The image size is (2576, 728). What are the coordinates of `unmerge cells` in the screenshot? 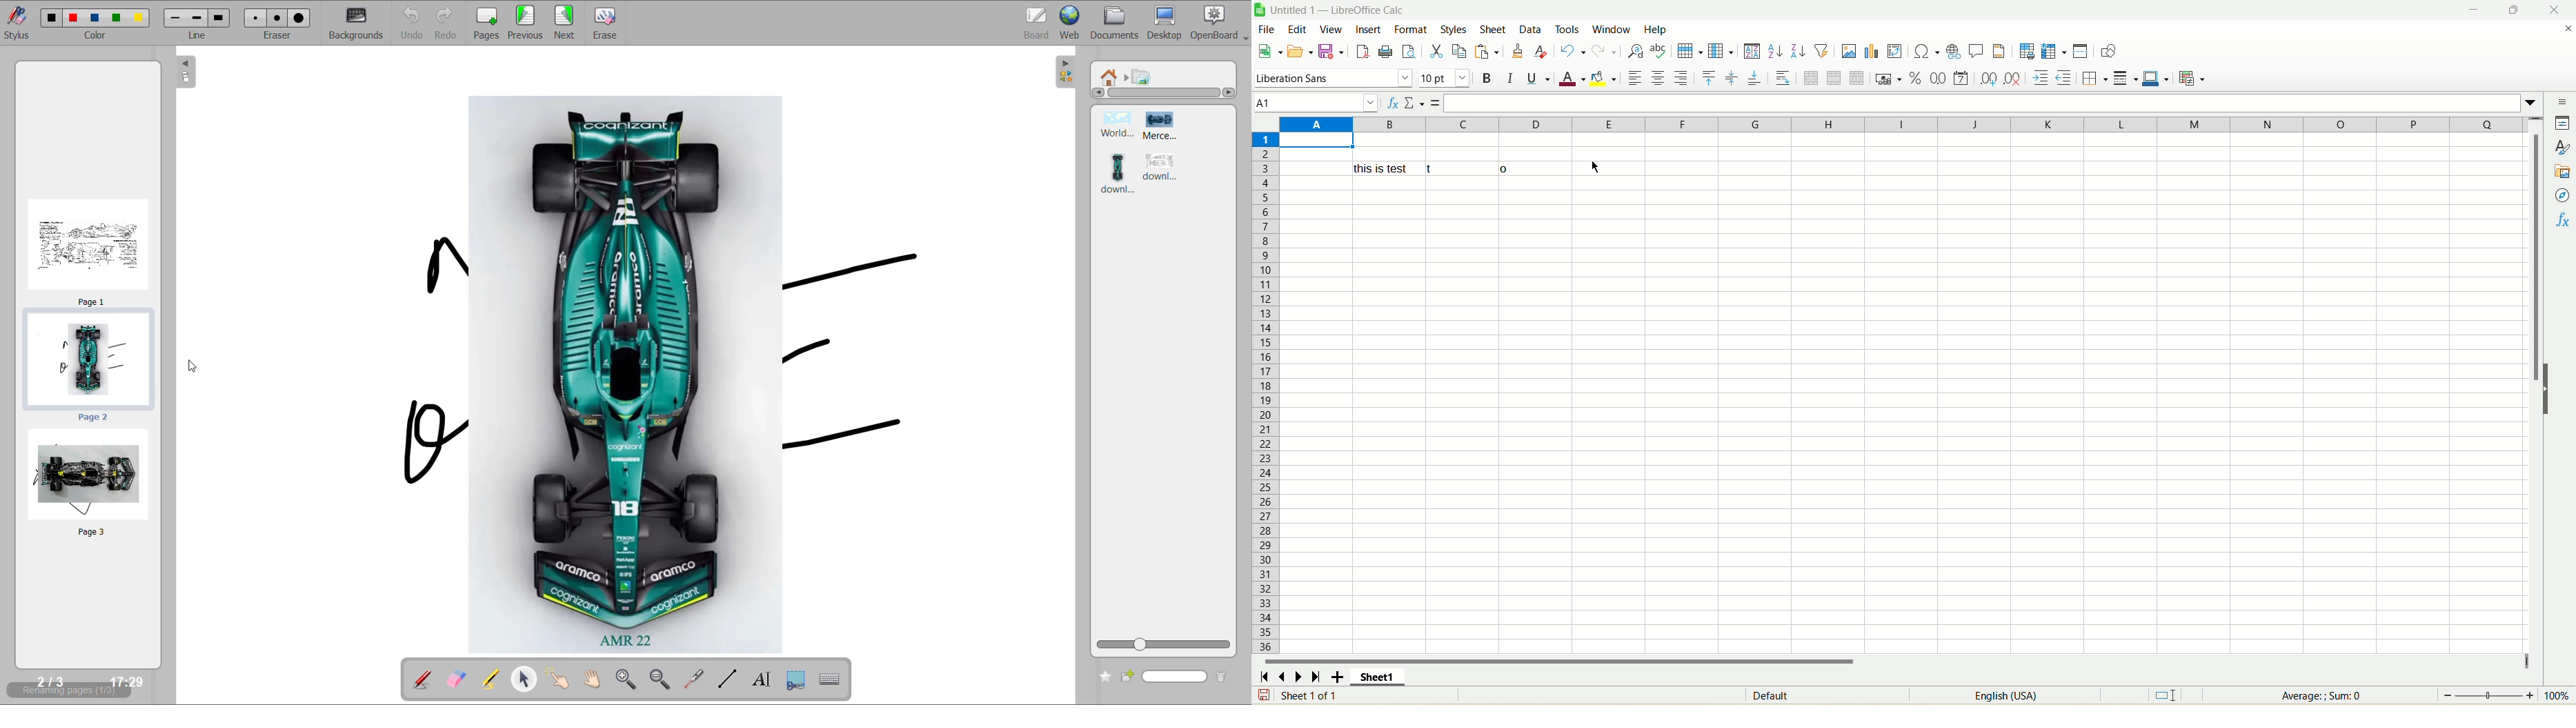 It's located at (1857, 78).